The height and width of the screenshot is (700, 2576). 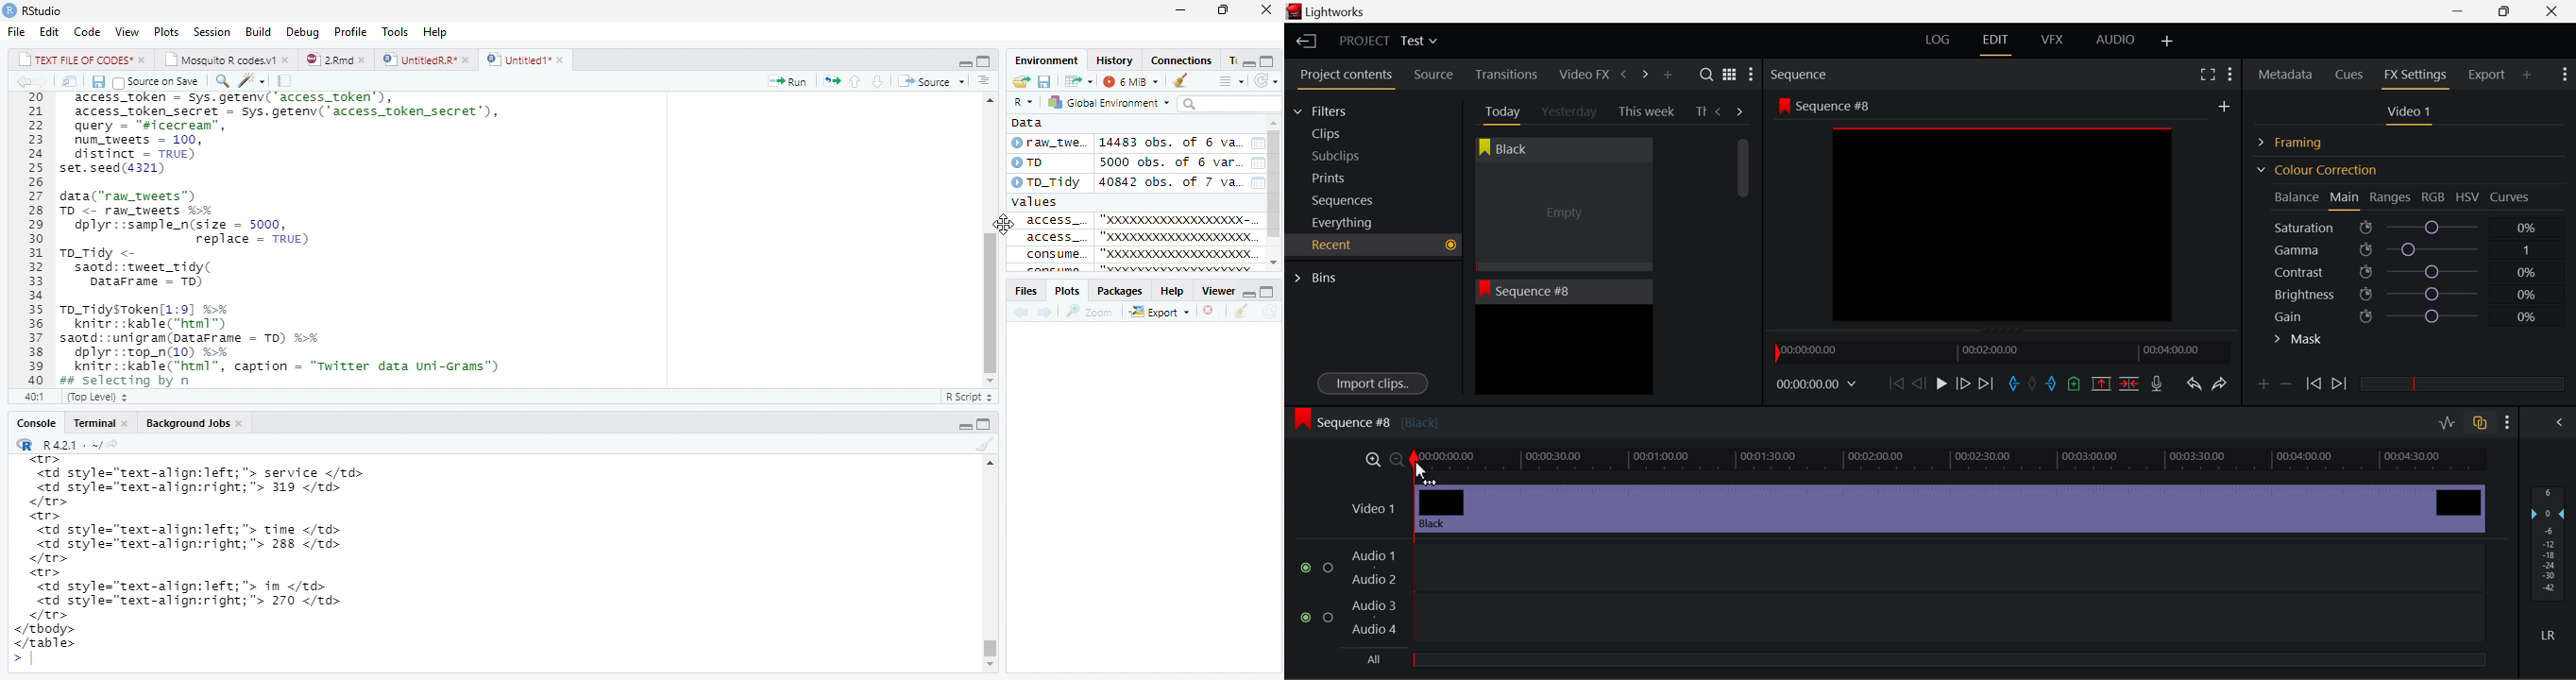 What do you see at coordinates (337, 60) in the screenshot?
I see `© 2”md` at bounding box center [337, 60].